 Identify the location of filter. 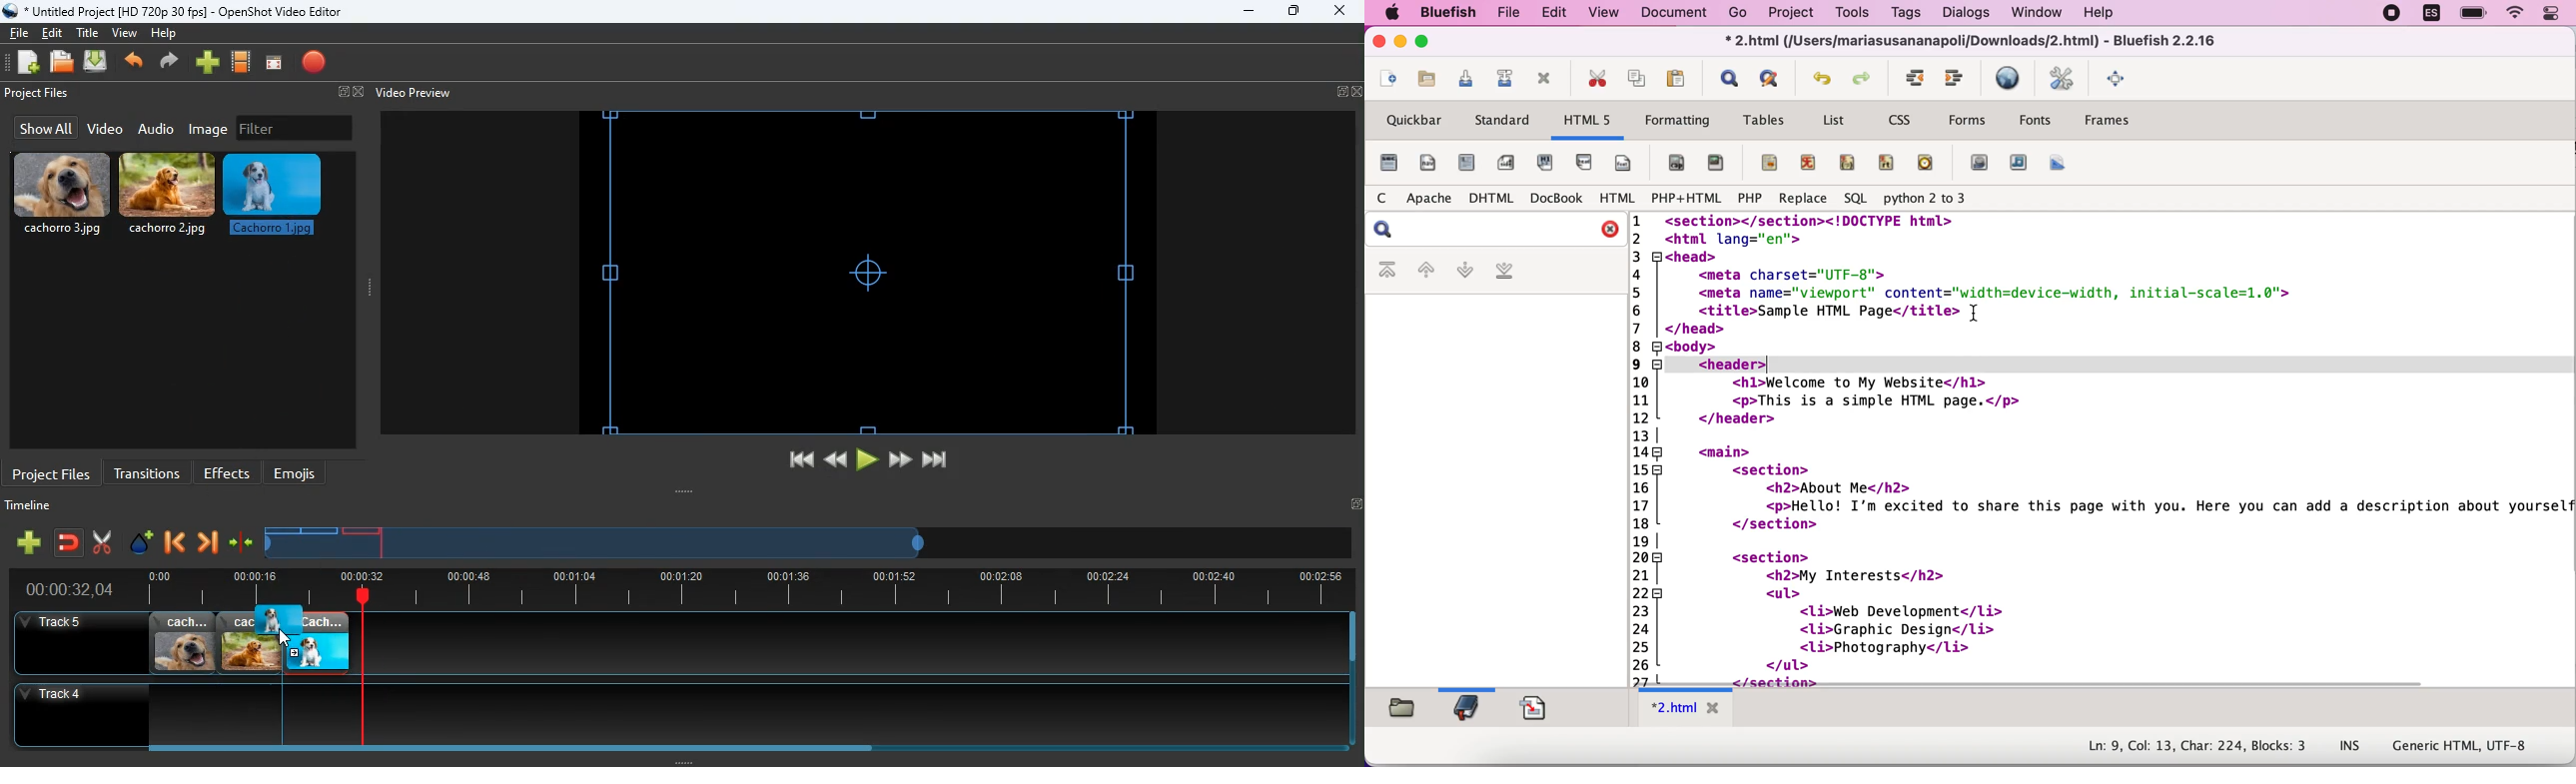
(295, 128).